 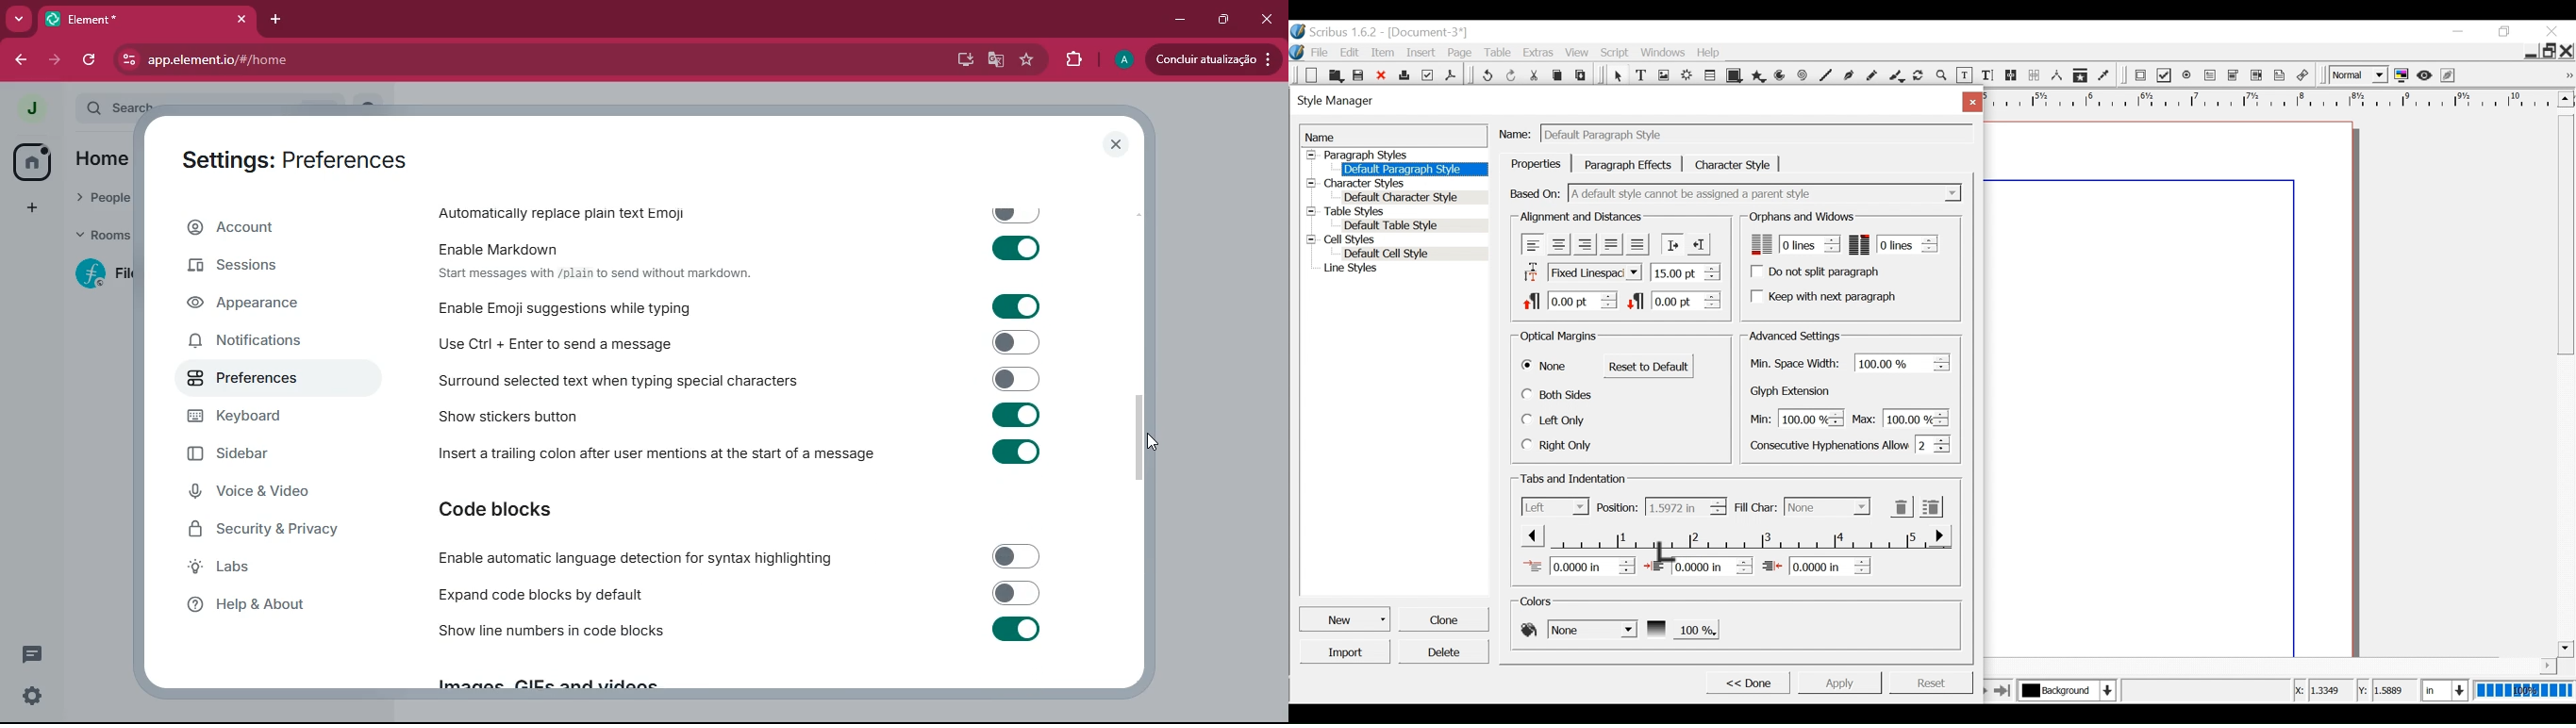 I want to click on Item, so click(x=1383, y=53).